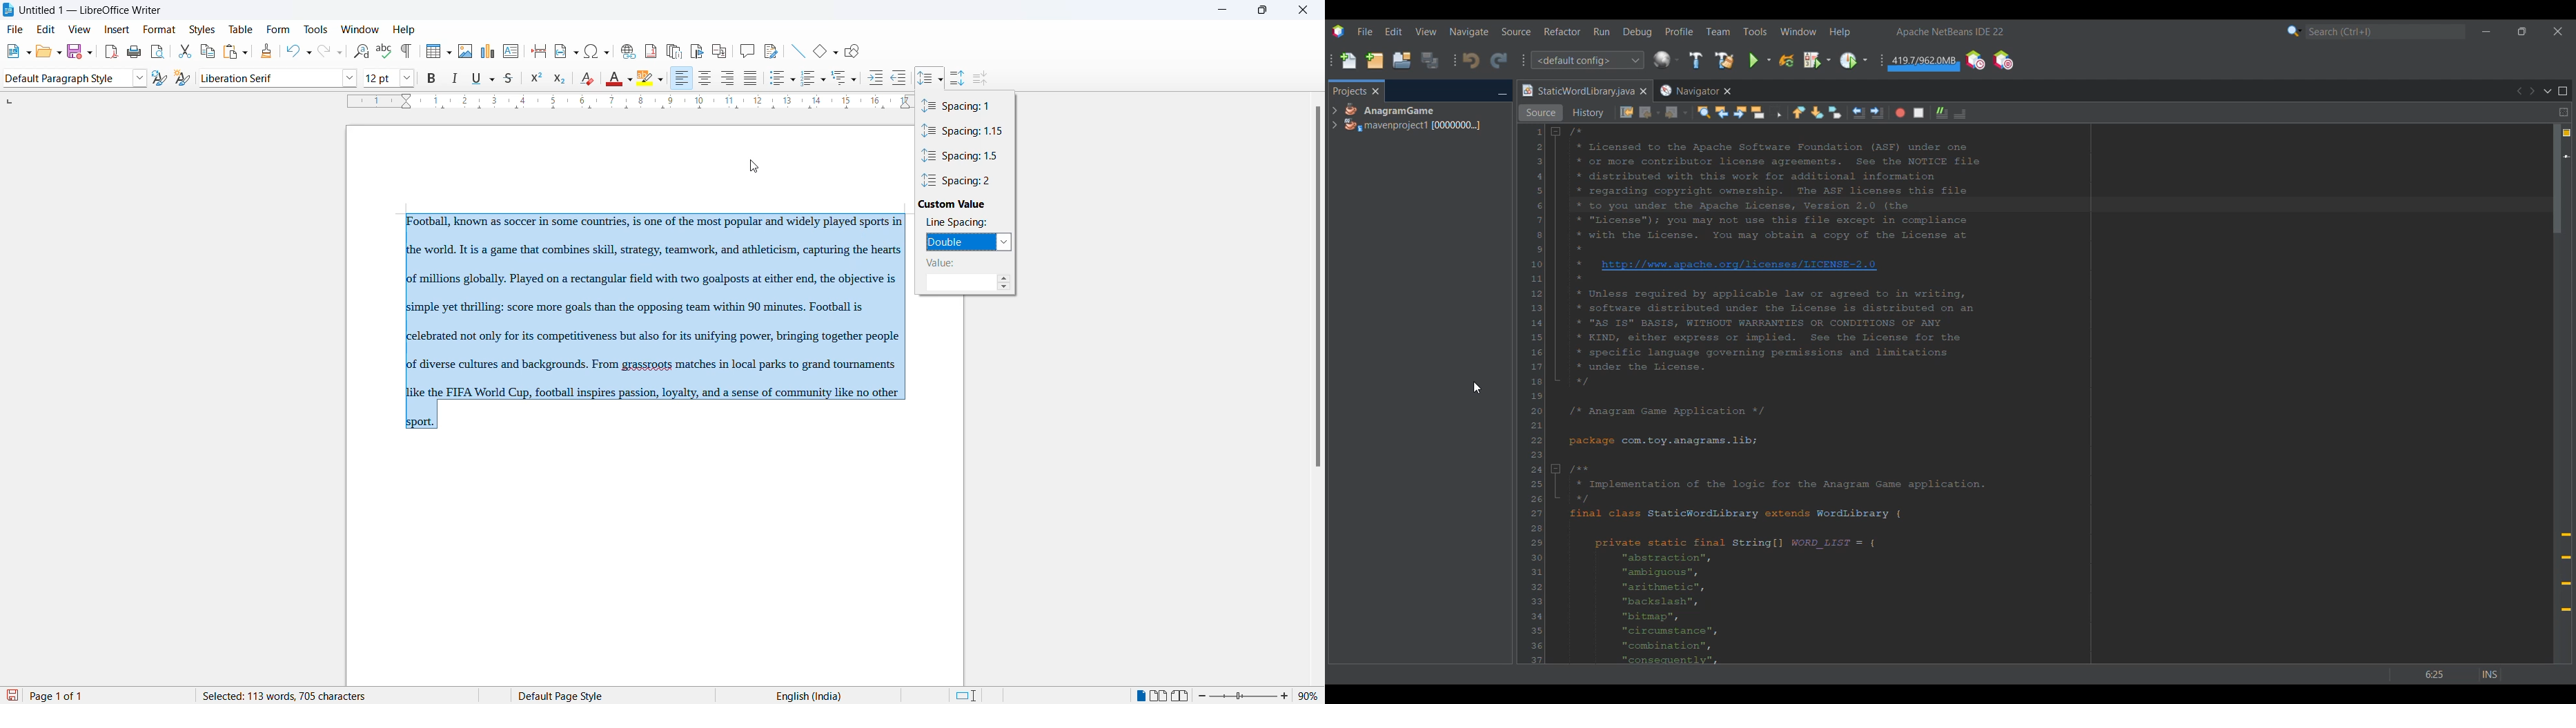 The height and width of the screenshot is (728, 2576). Describe the element at coordinates (558, 79) in the screenshot. I see `subscript` at that location.